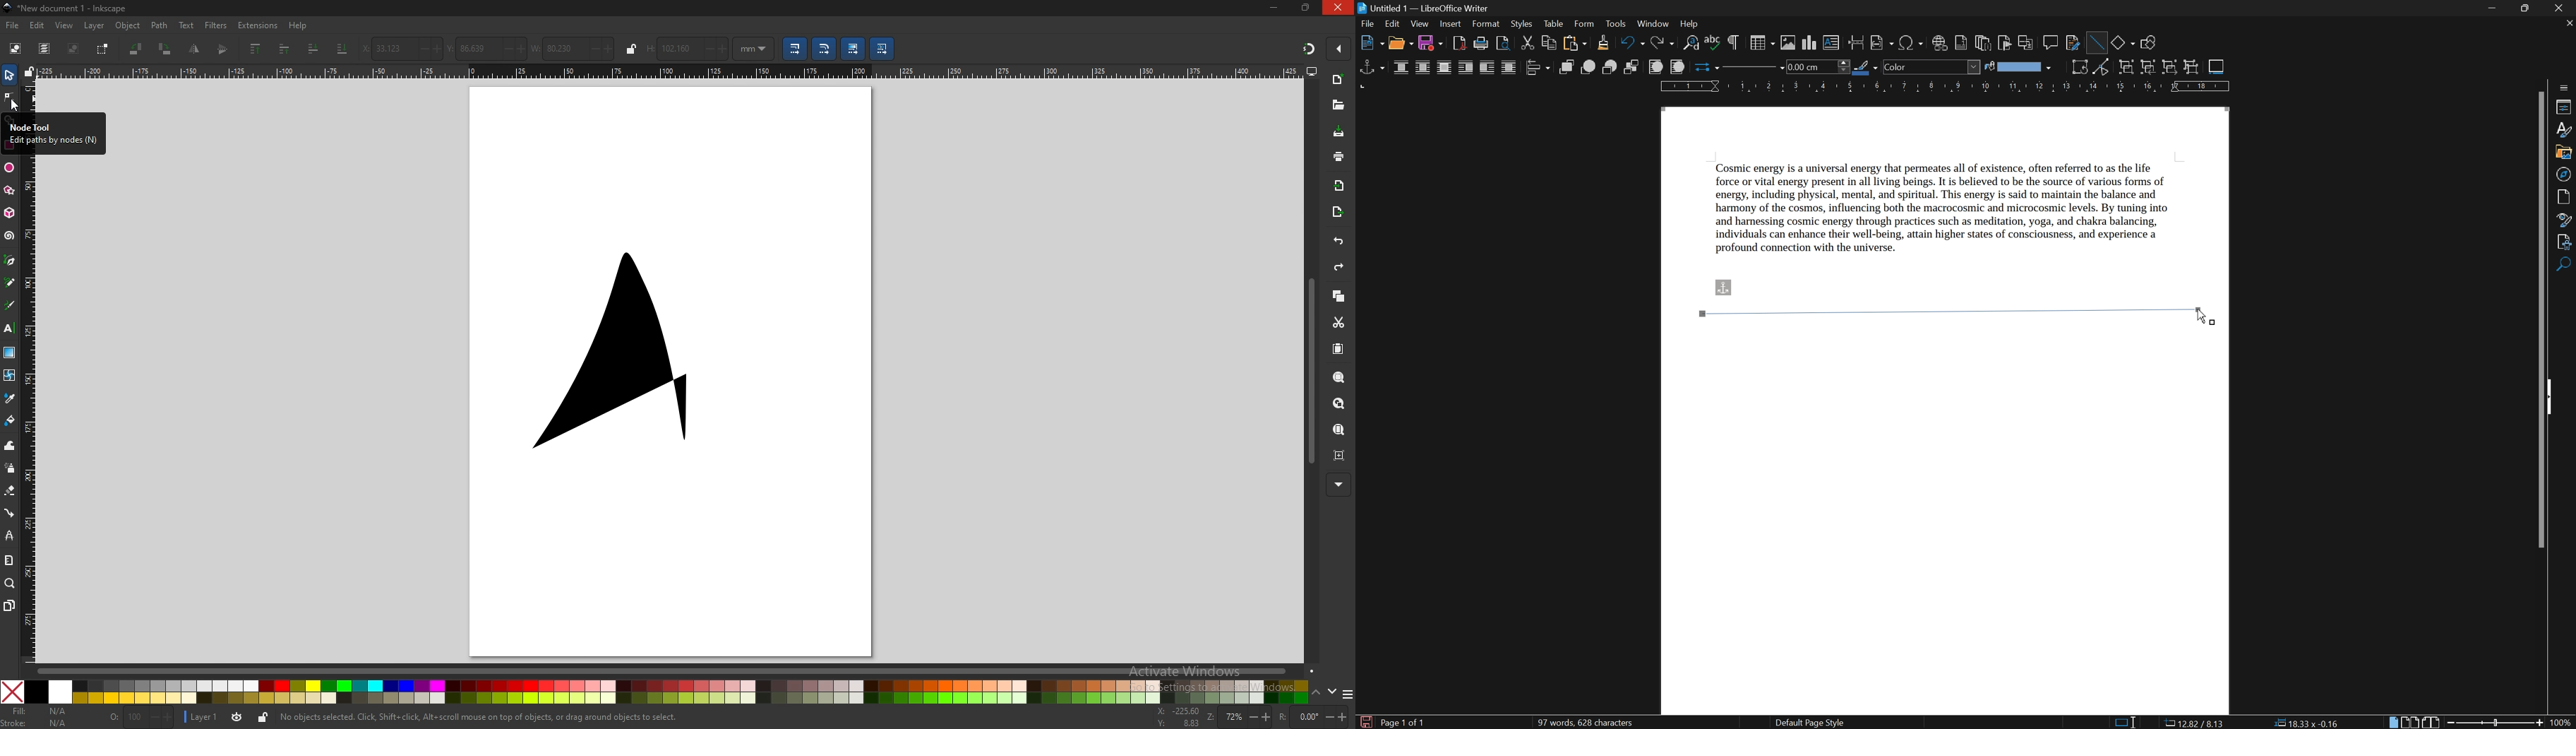  Describe the element at coordinates (2543, 318) in the screenshot. I see `scroll bar` at that location.